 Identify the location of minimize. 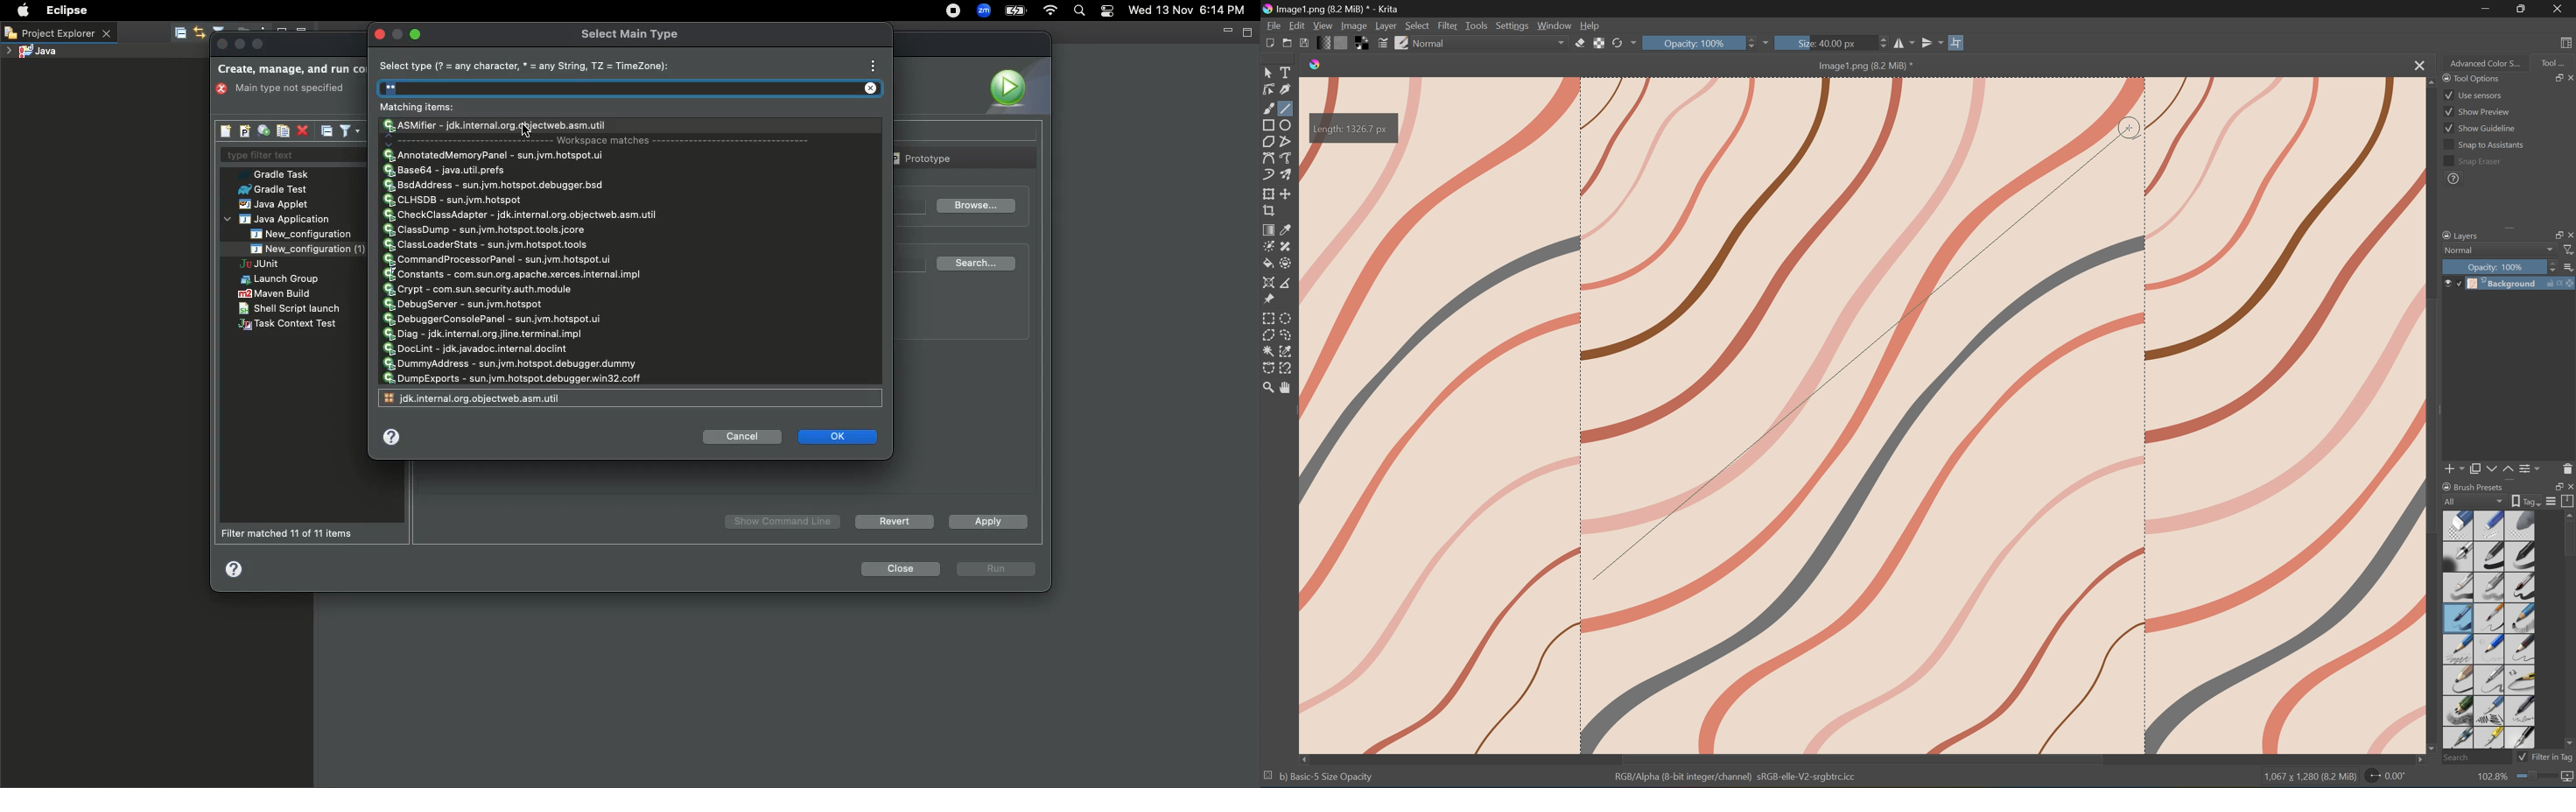
(241, 45).